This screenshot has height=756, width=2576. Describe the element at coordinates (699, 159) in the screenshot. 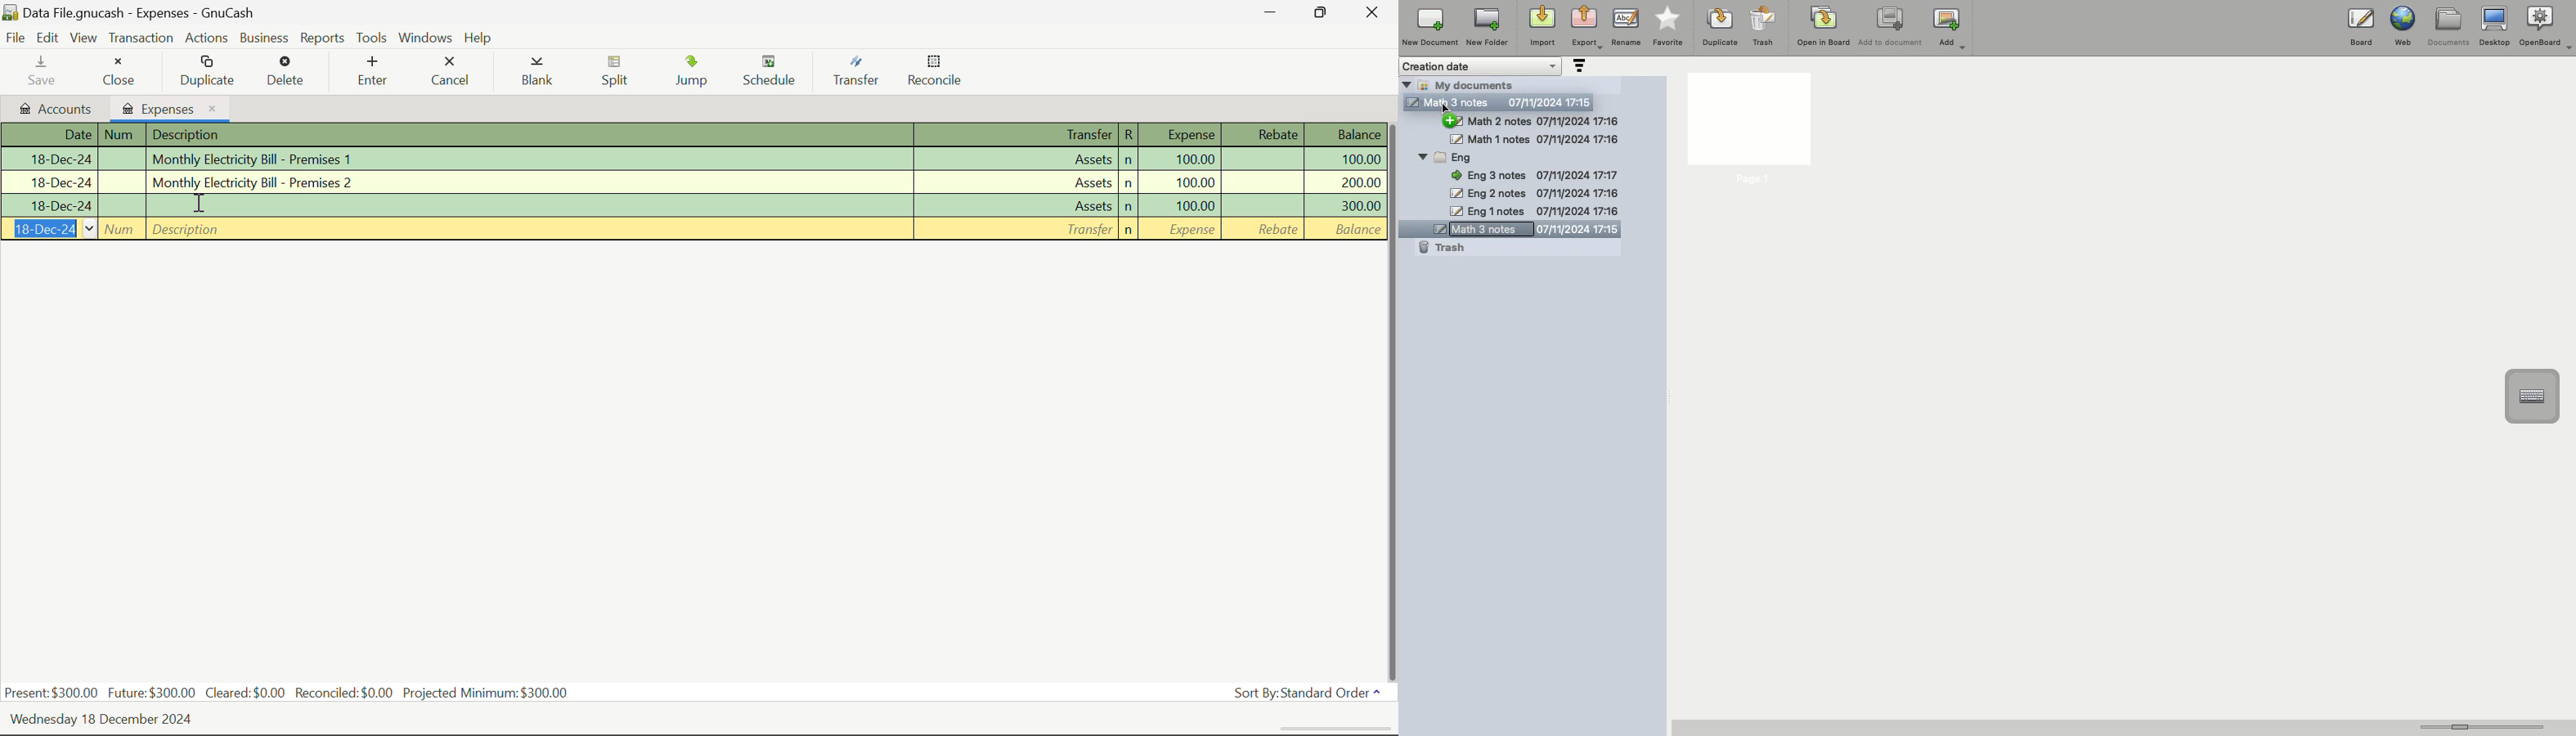

I see `Transaction 1` at that location.